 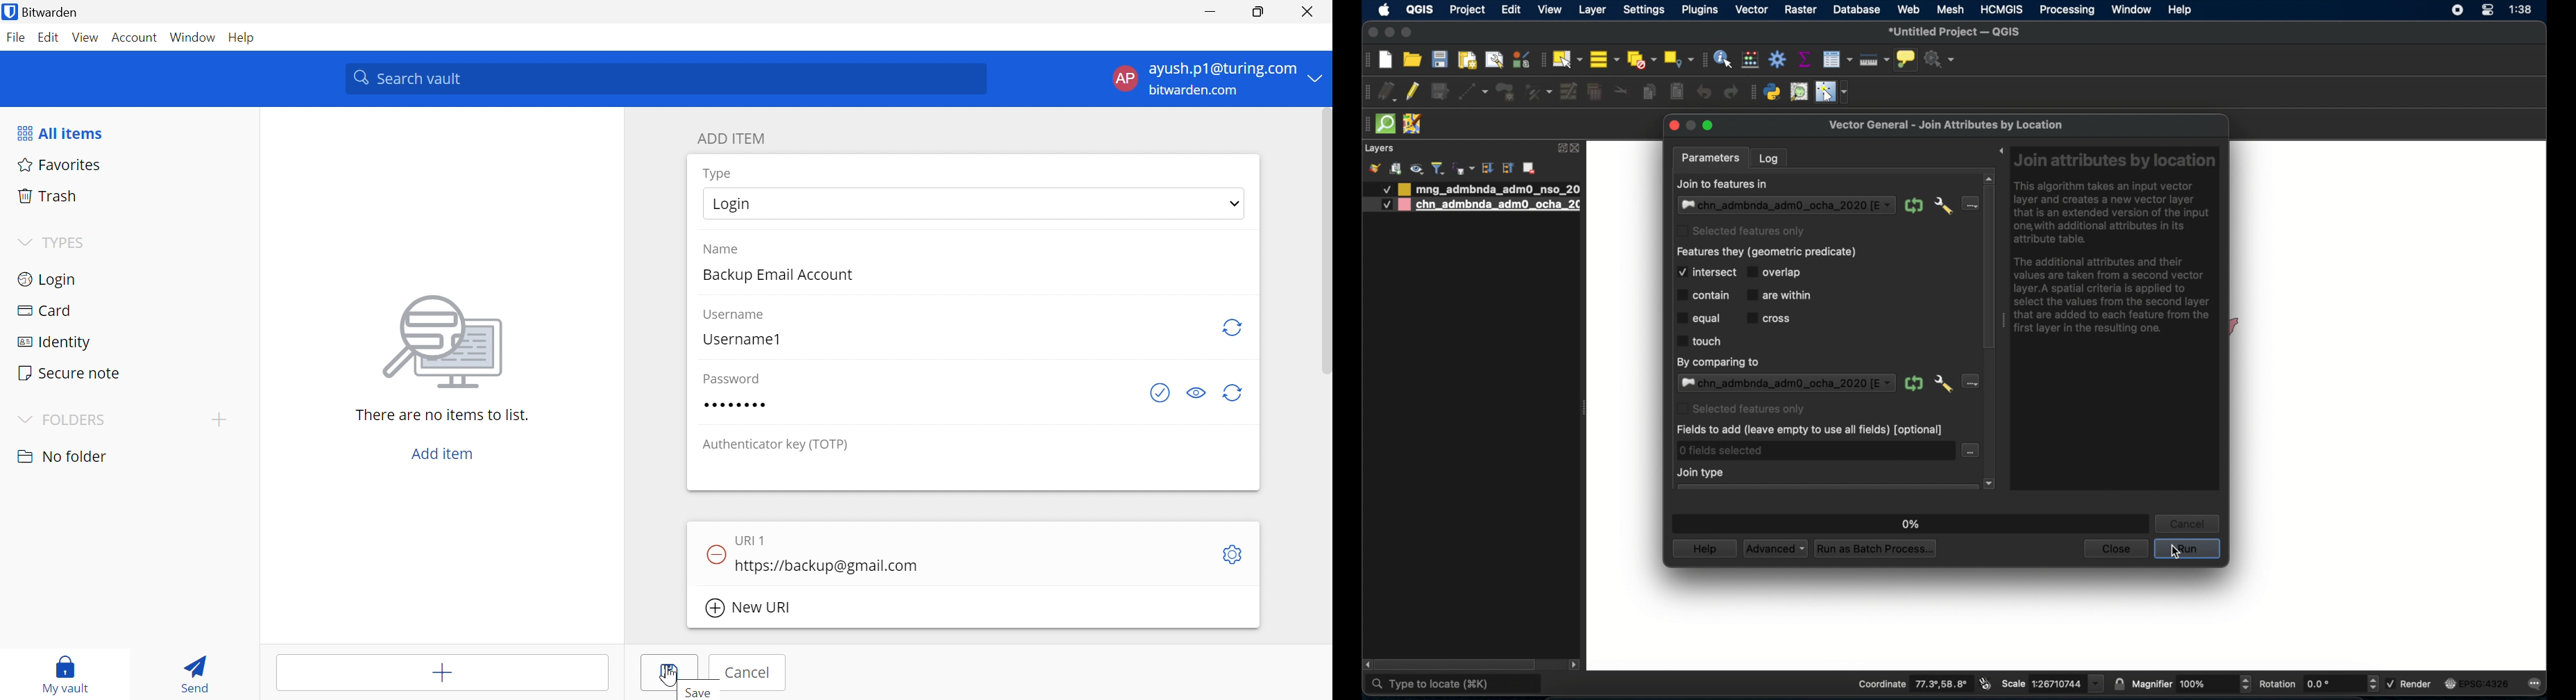 I want to click on There are no items to list., so click(x=442, y=415).